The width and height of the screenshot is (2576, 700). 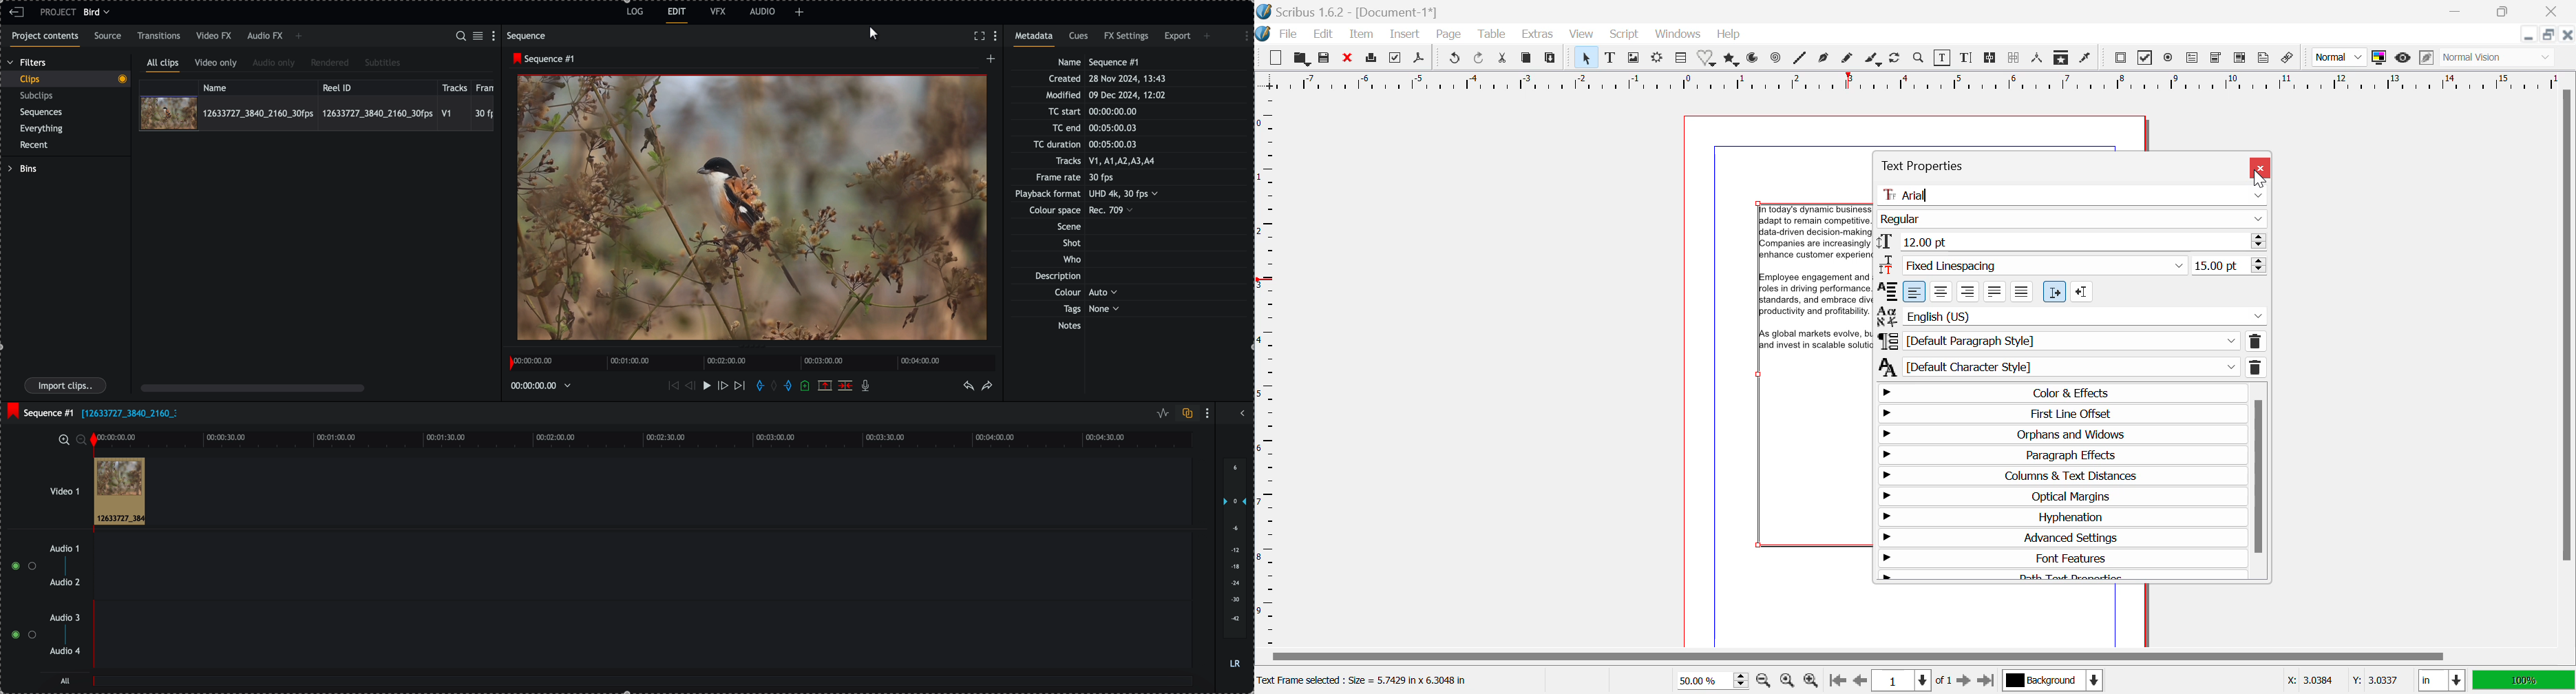 What do you see at coordinates (2232, 266) in the screenshot?
I see `Linespacing Value` at bounding box center [2232, 266].